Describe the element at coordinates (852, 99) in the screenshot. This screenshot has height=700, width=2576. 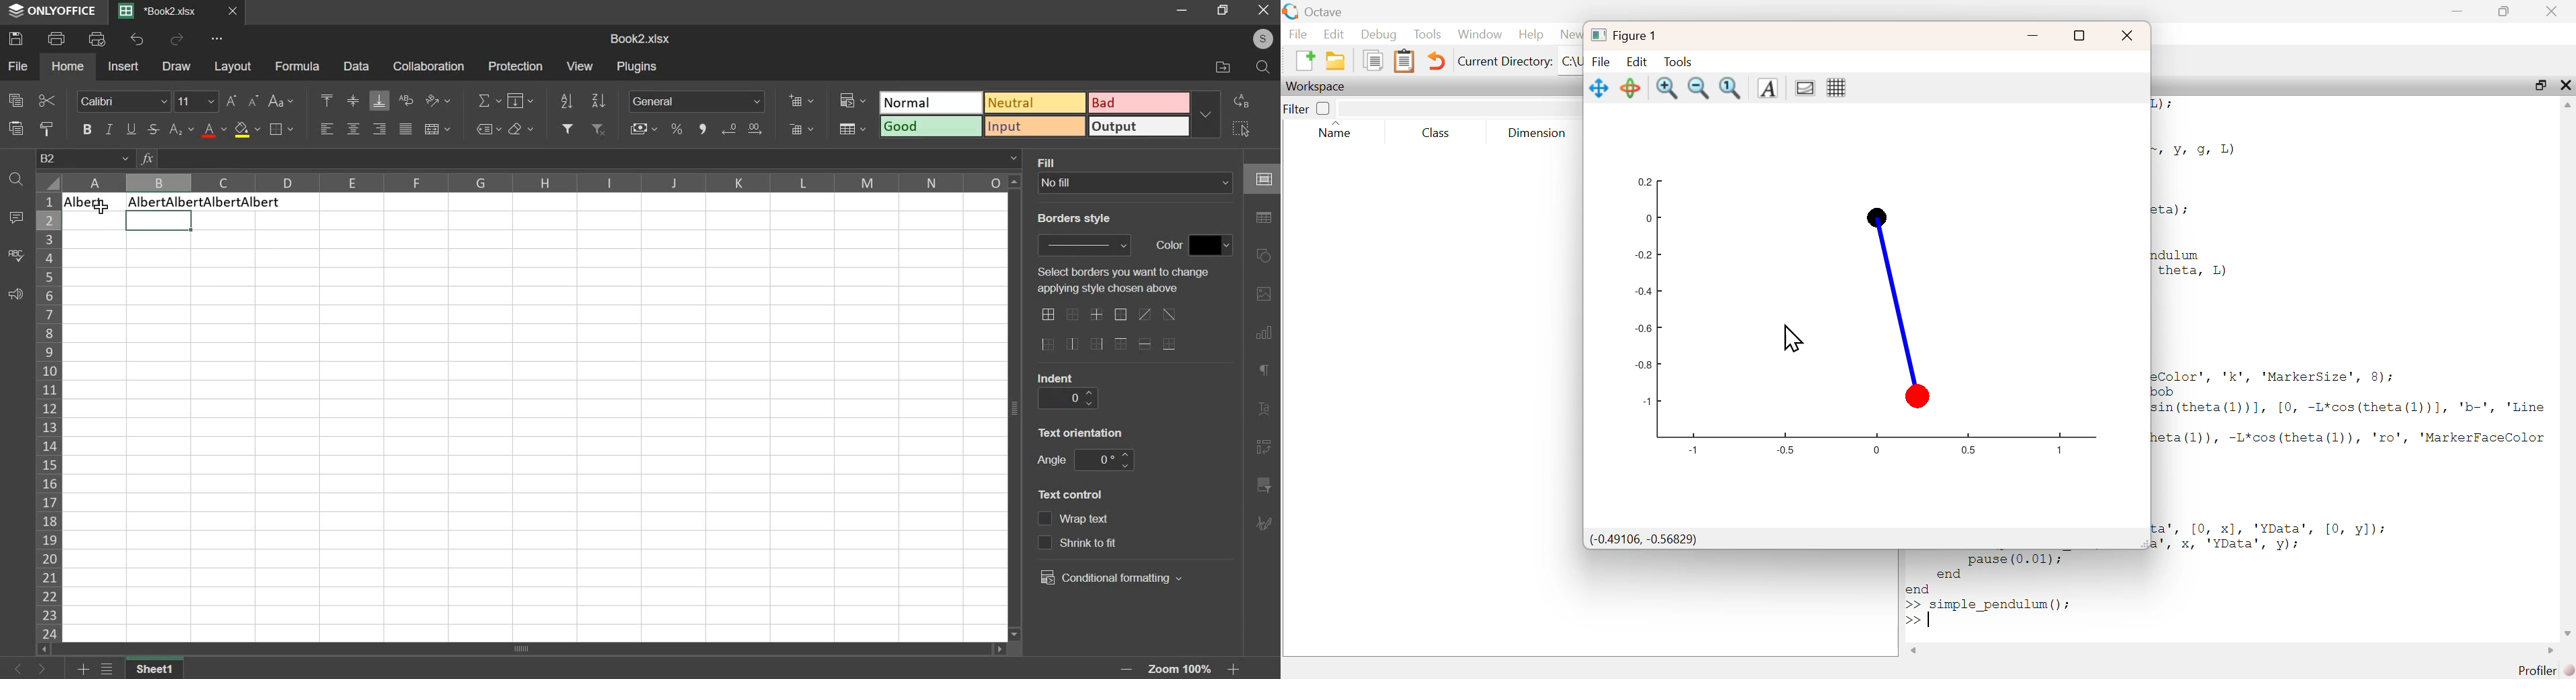
I see `conditional formatting` at that location.